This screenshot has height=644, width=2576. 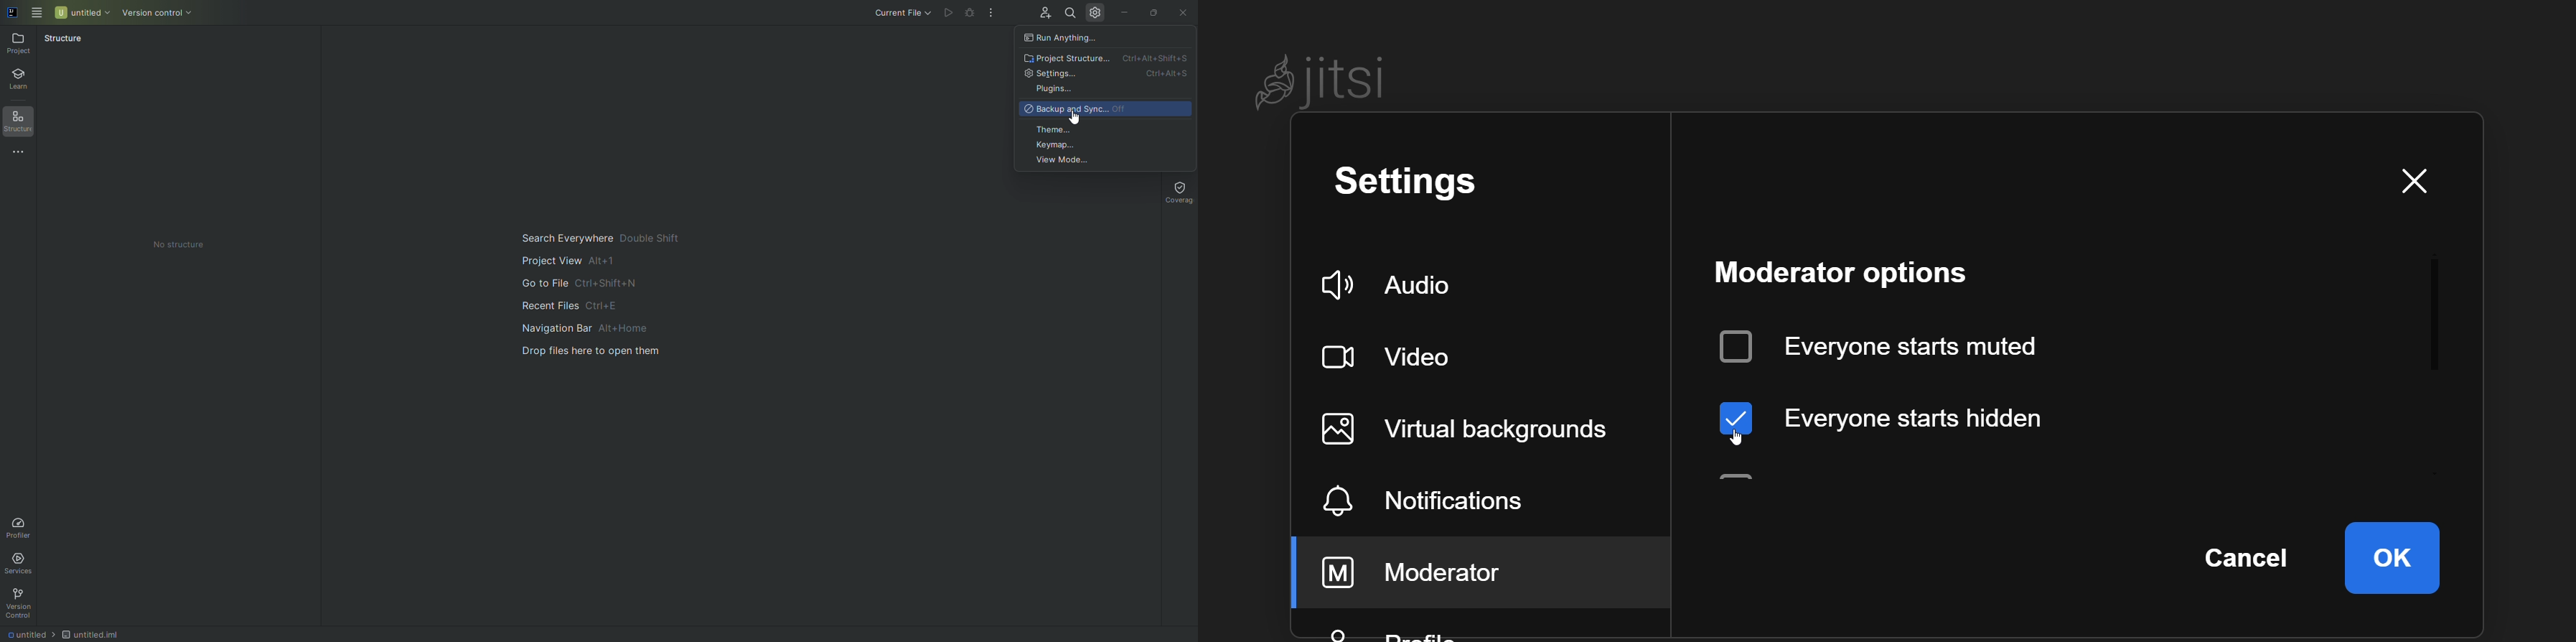 What do you see at coordinates (1054, 89) in the screenshot?
I see `Plugins` at bounding box center [1054, 89].